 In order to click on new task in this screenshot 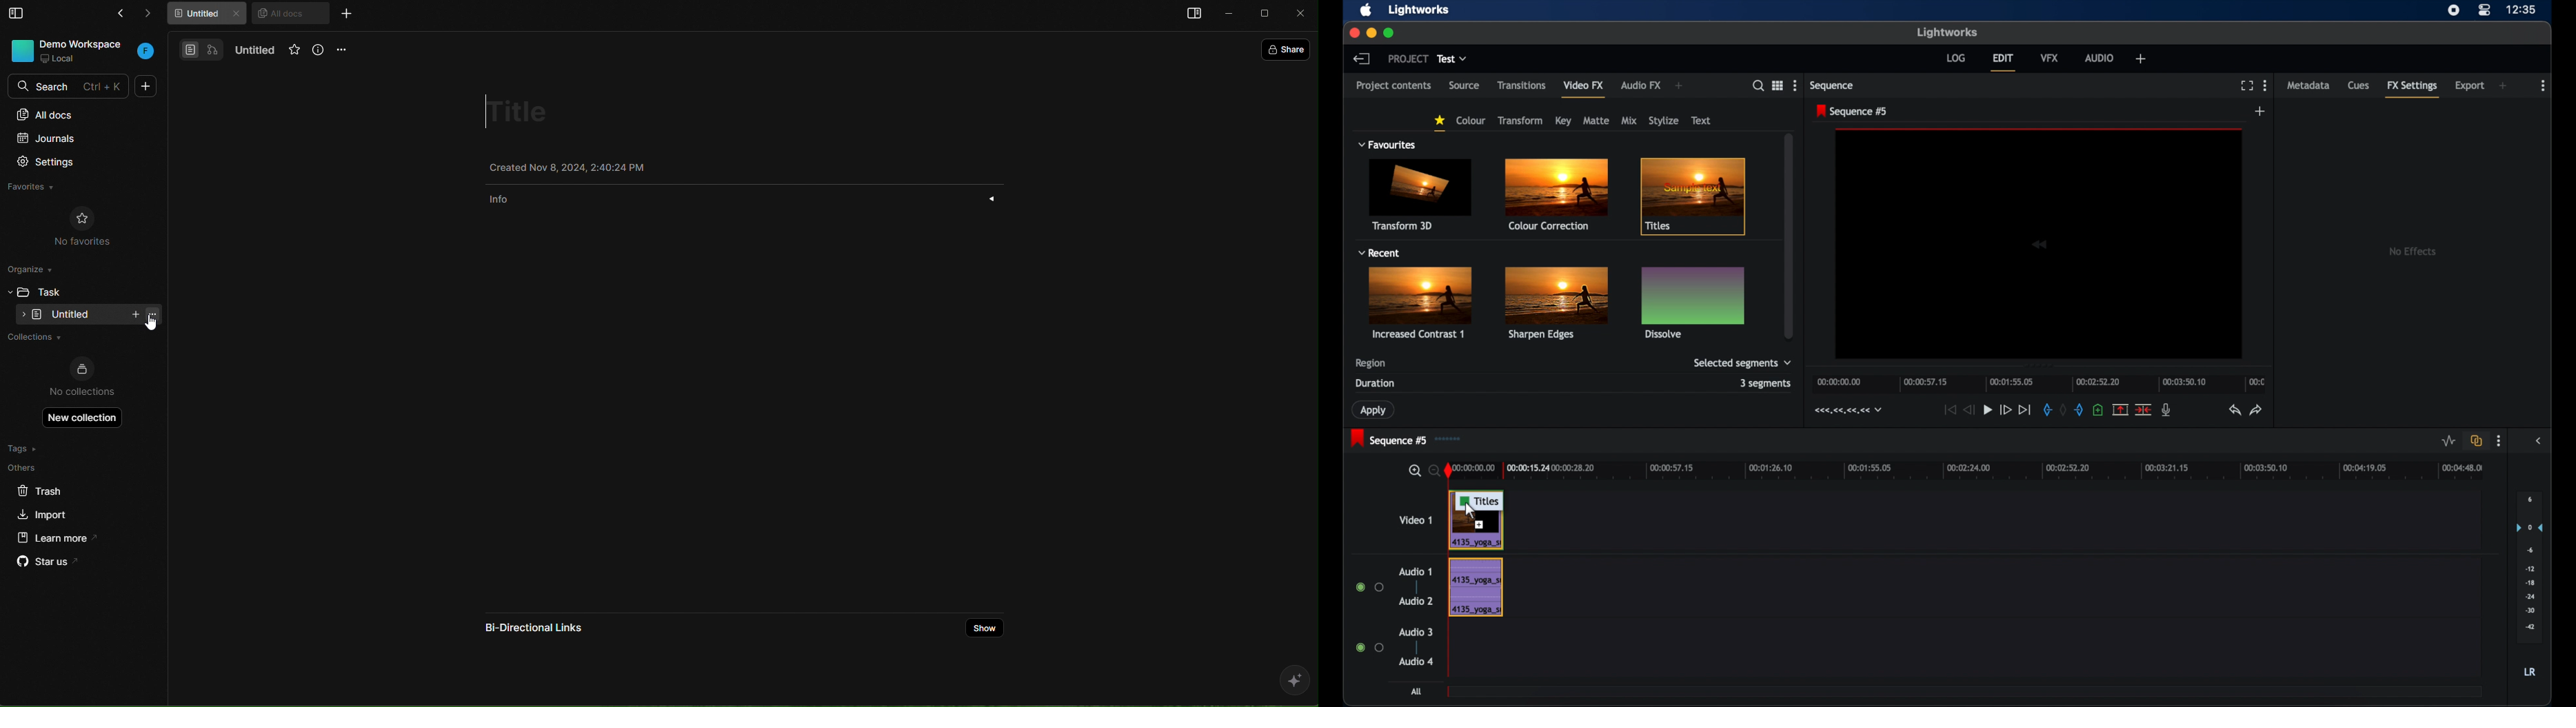, I will do `click(135, 314)`.